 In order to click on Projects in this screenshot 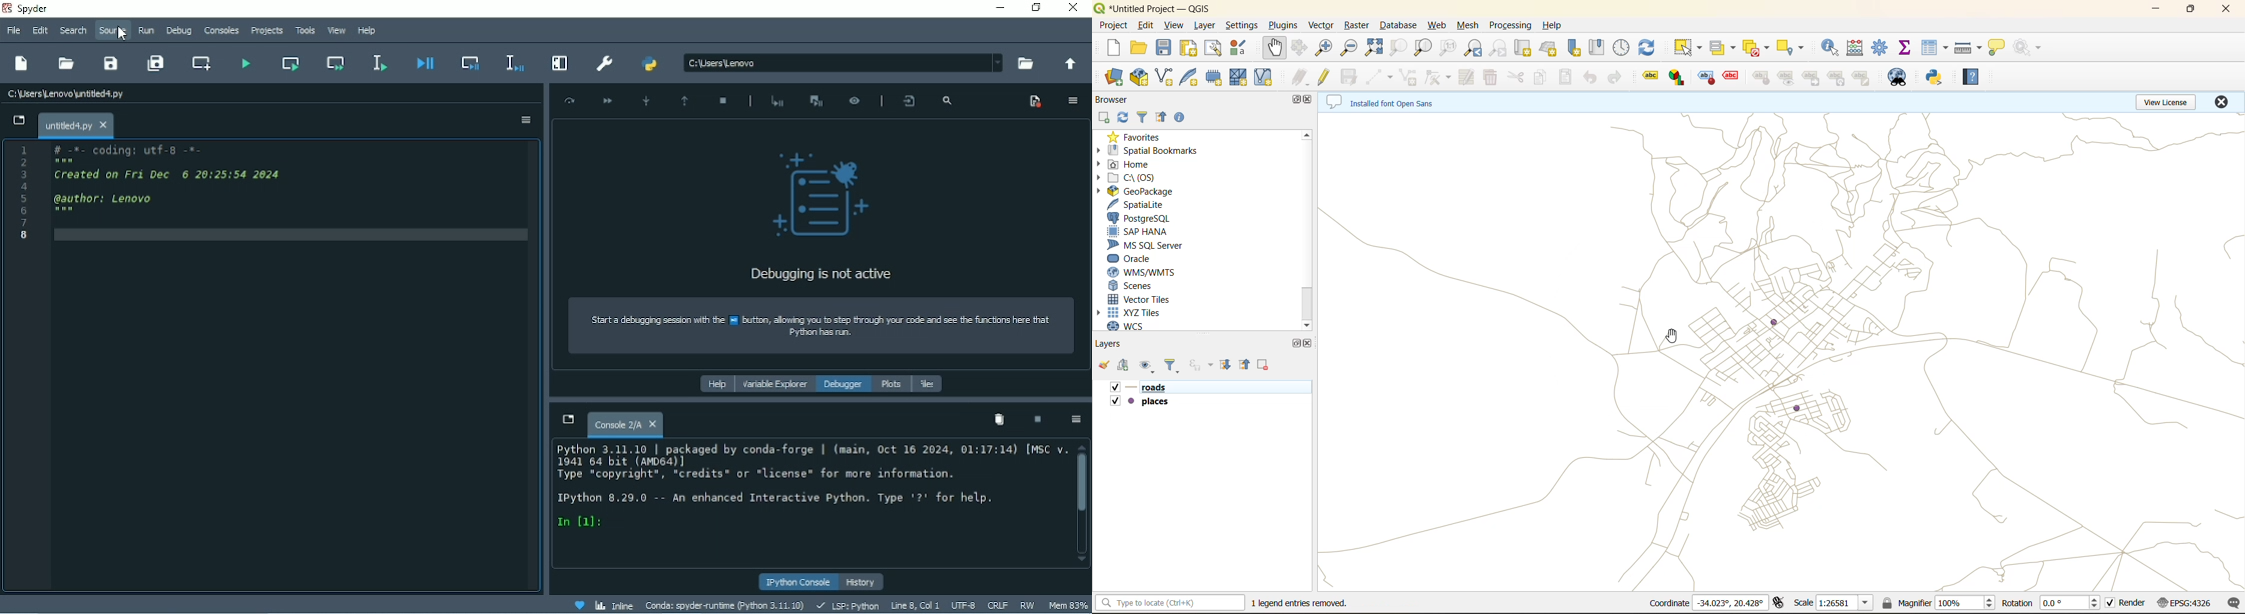, I will do `click(266, 31)`.